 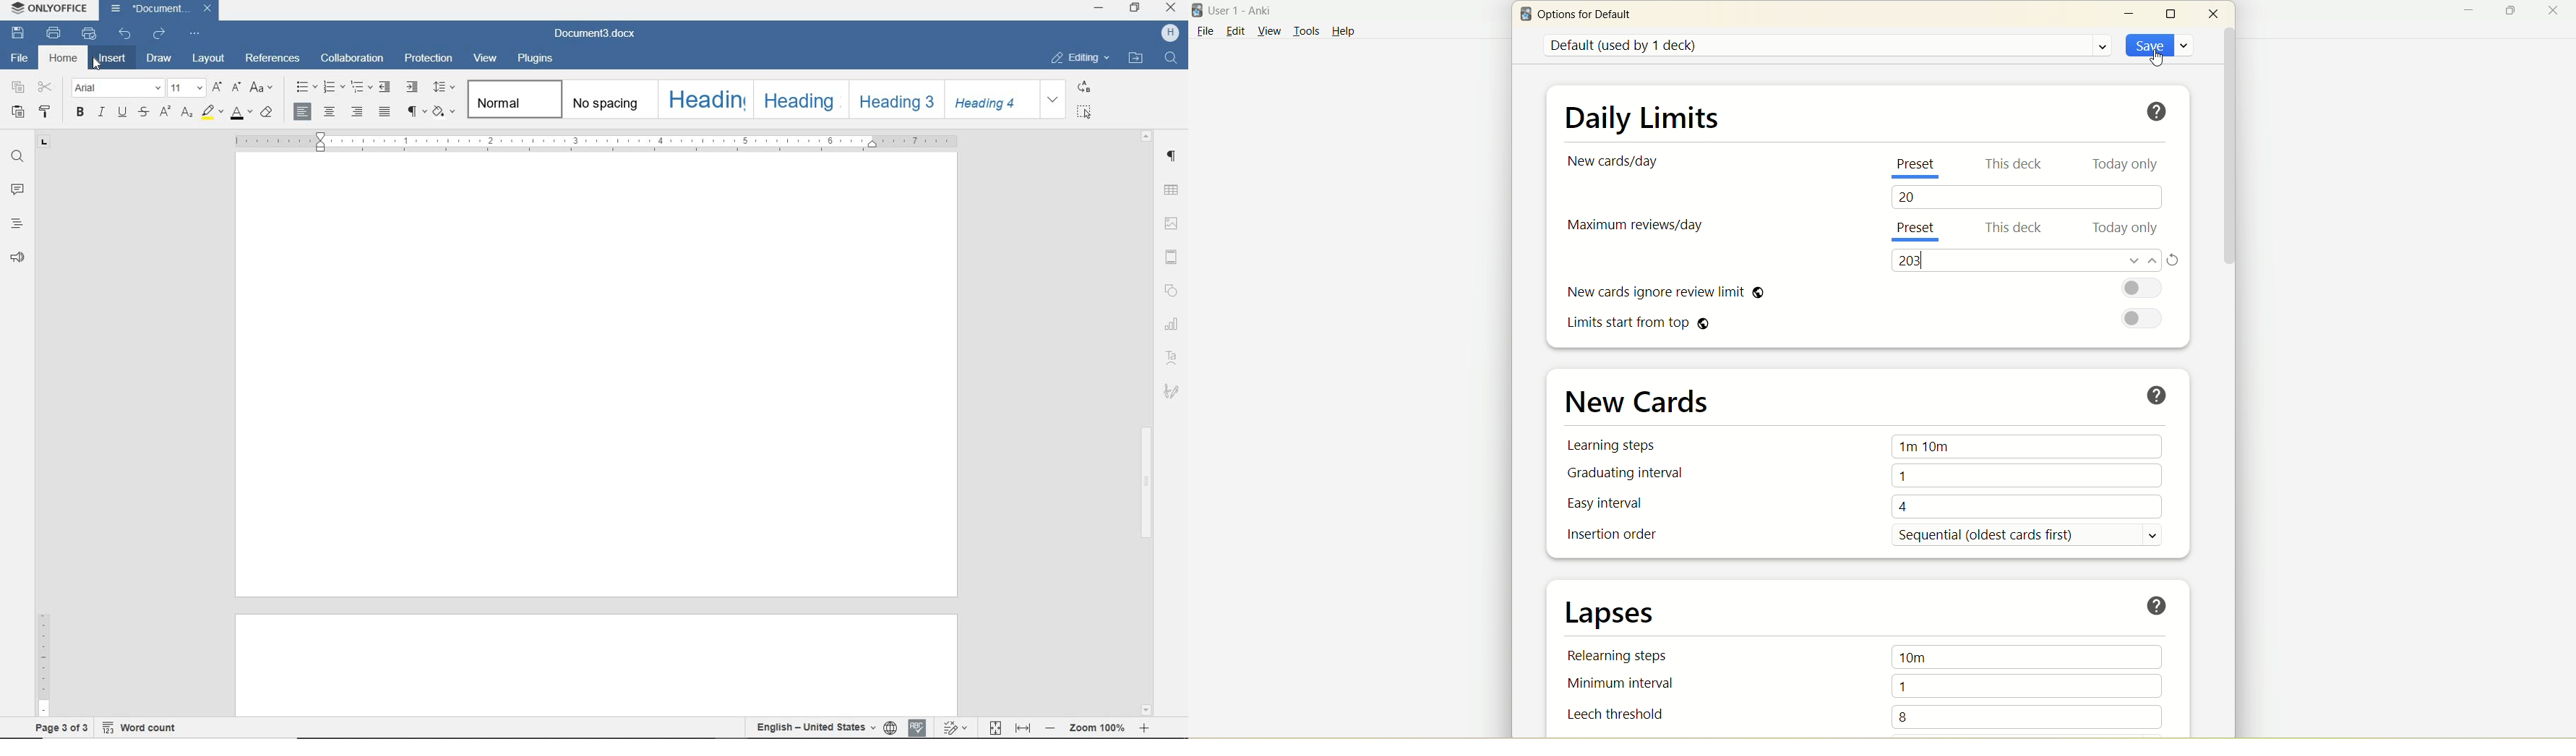 What do you see at coordinates (91, 34) in the screenshot?
I see `QUICK PRINT` at bounding box center [91, 34].